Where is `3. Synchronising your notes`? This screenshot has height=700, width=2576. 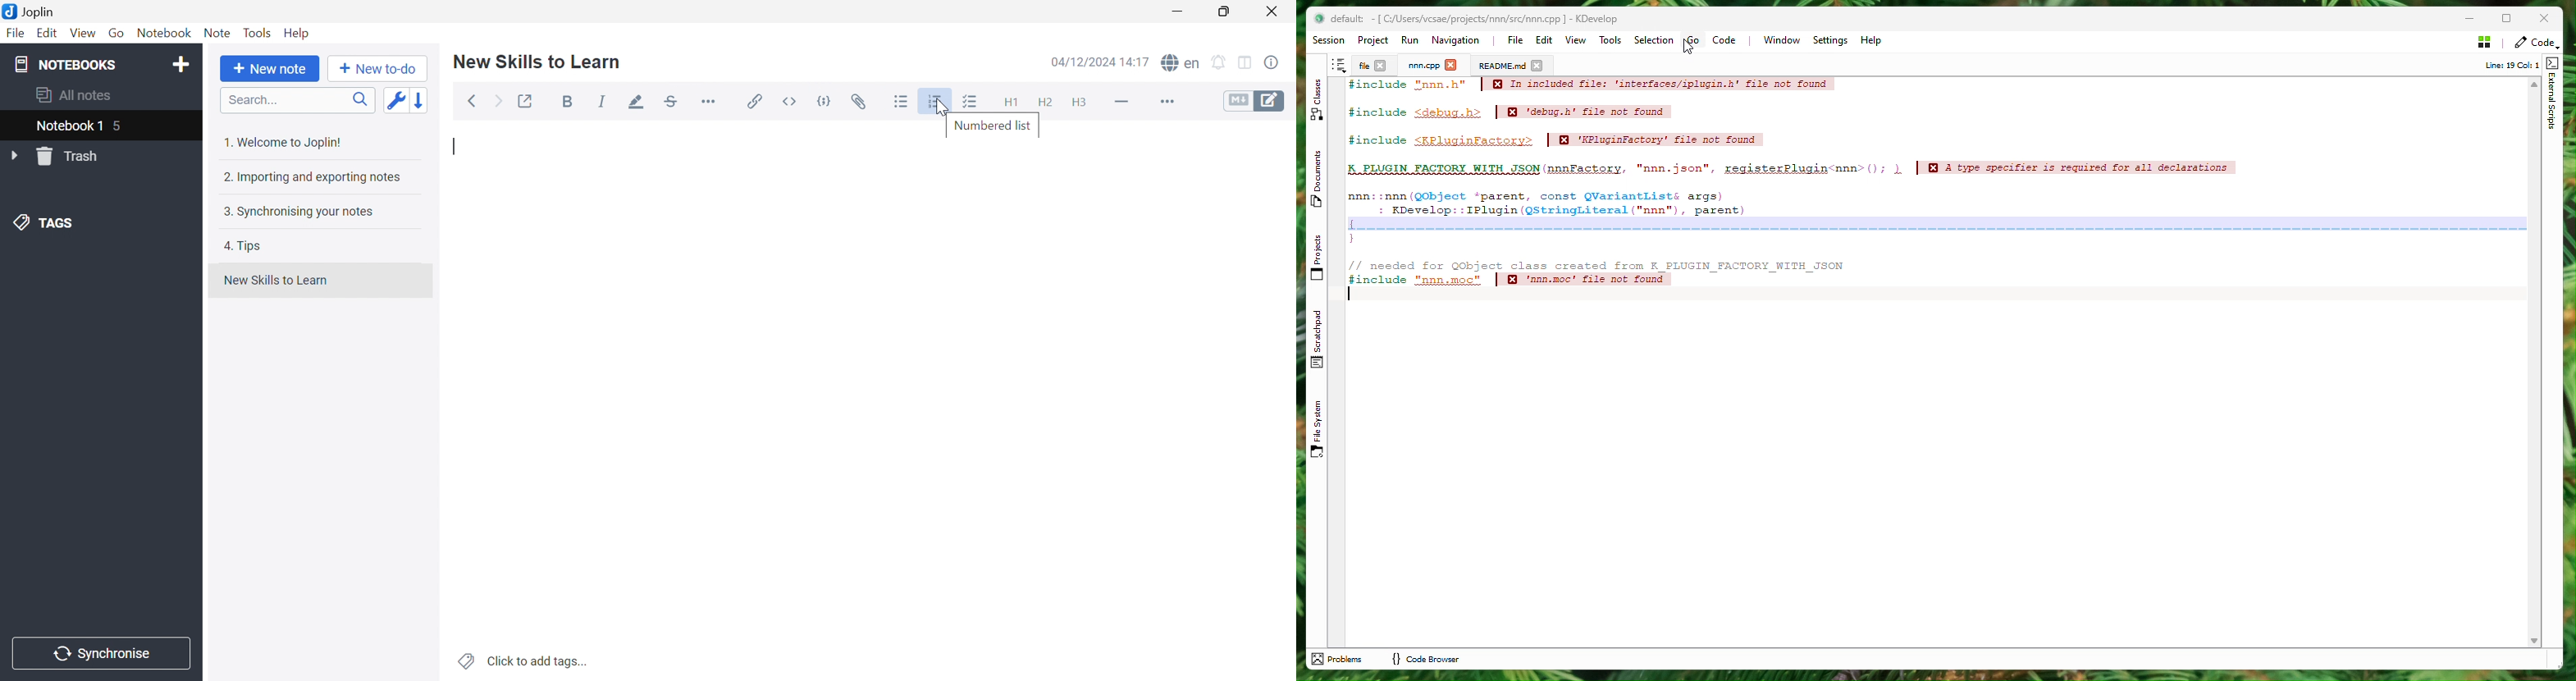 3. Synchronising your notes is located at coordinates (295, 211).